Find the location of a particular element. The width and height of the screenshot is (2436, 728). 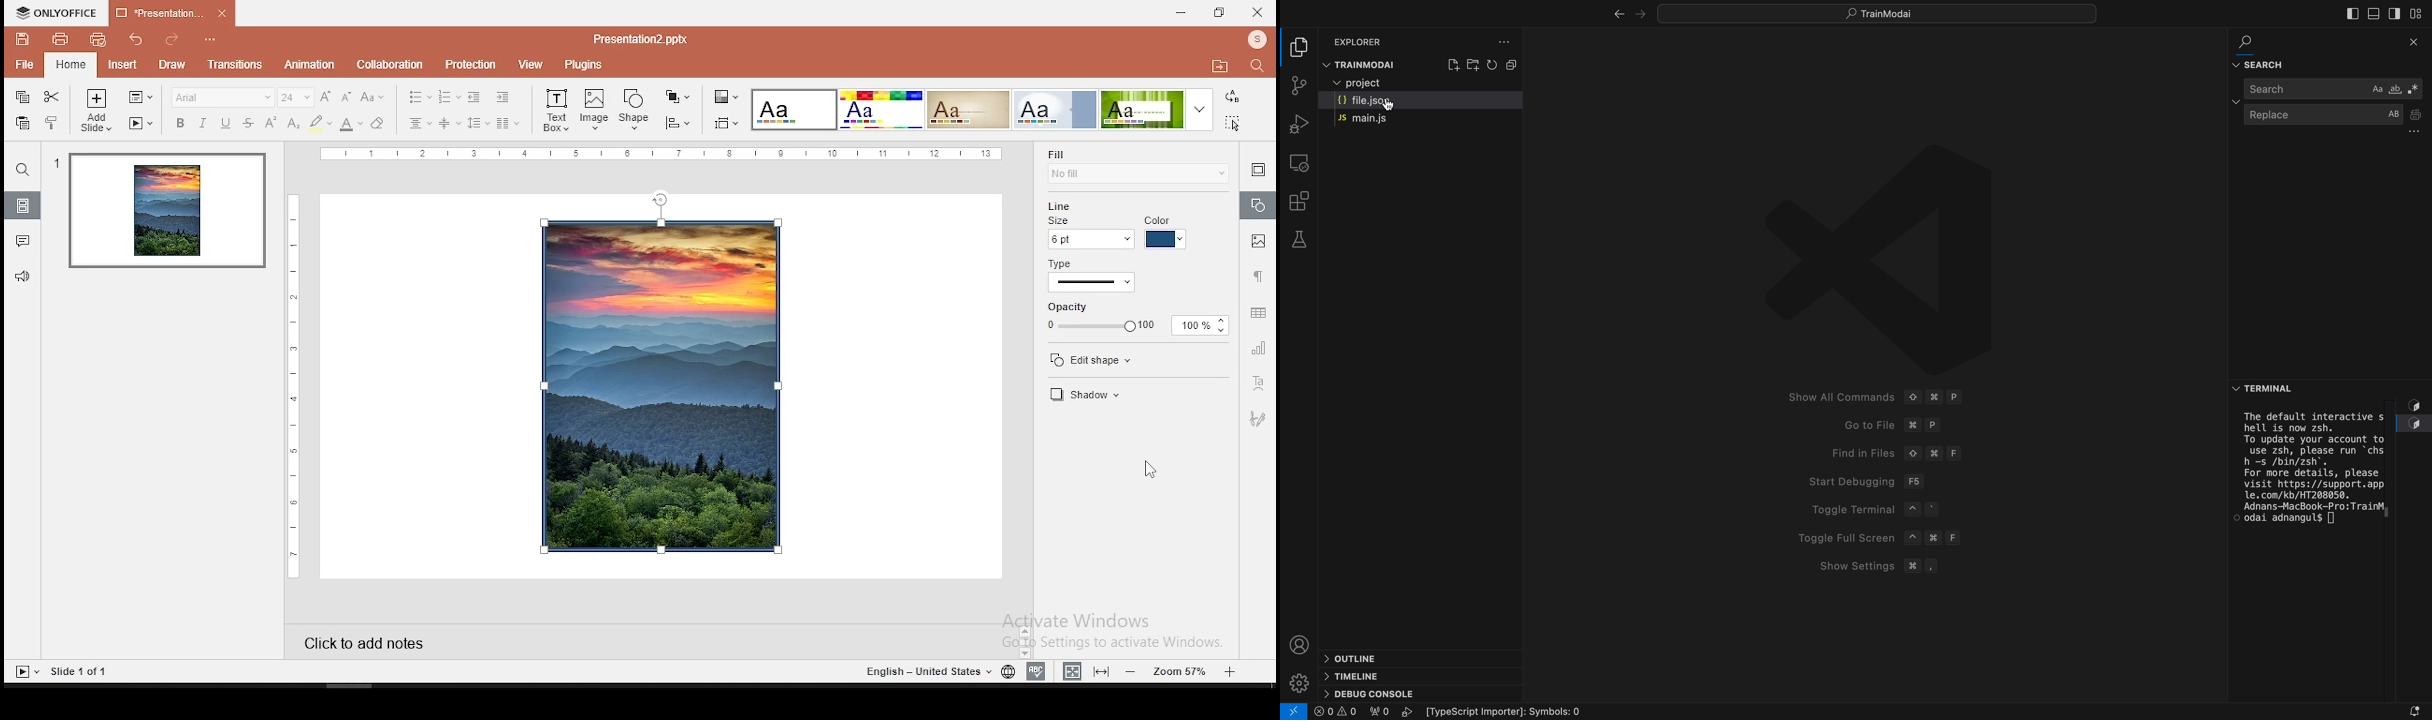

insert is located at coordinates (119, 65).